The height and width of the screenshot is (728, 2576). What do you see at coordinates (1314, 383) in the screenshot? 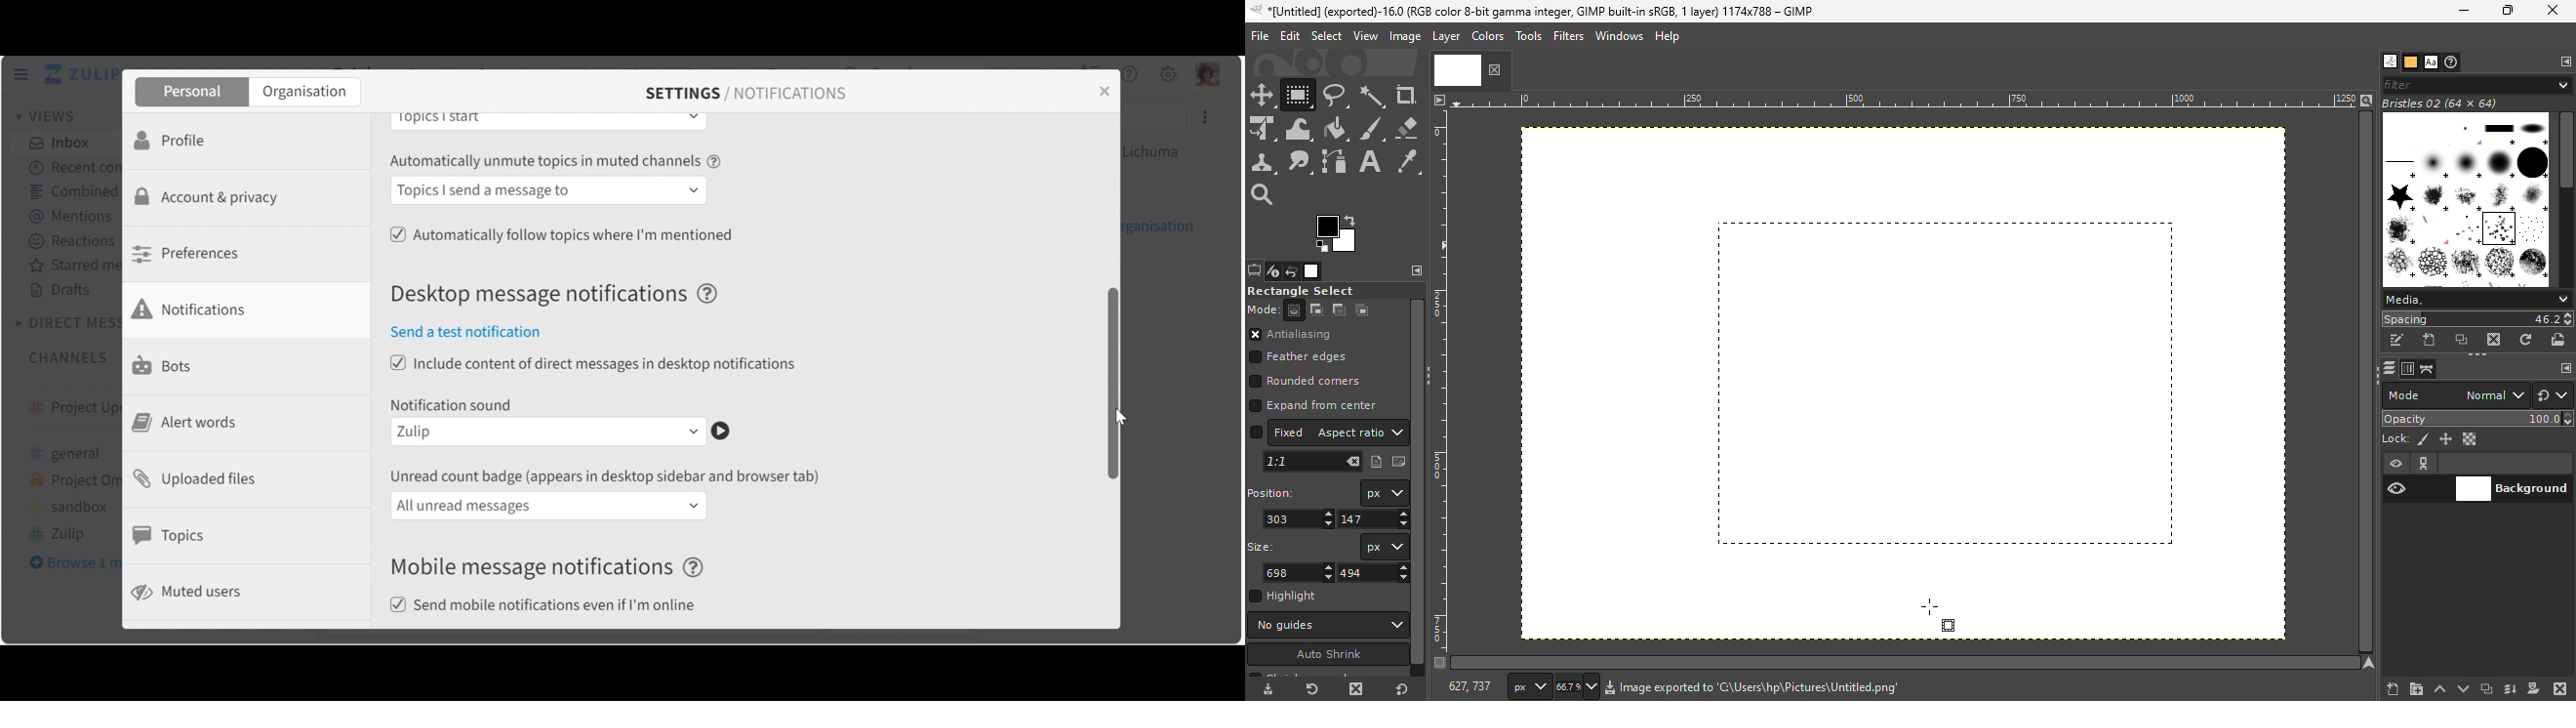
I see `Rounded corners` at bounding box center [1314, 383].